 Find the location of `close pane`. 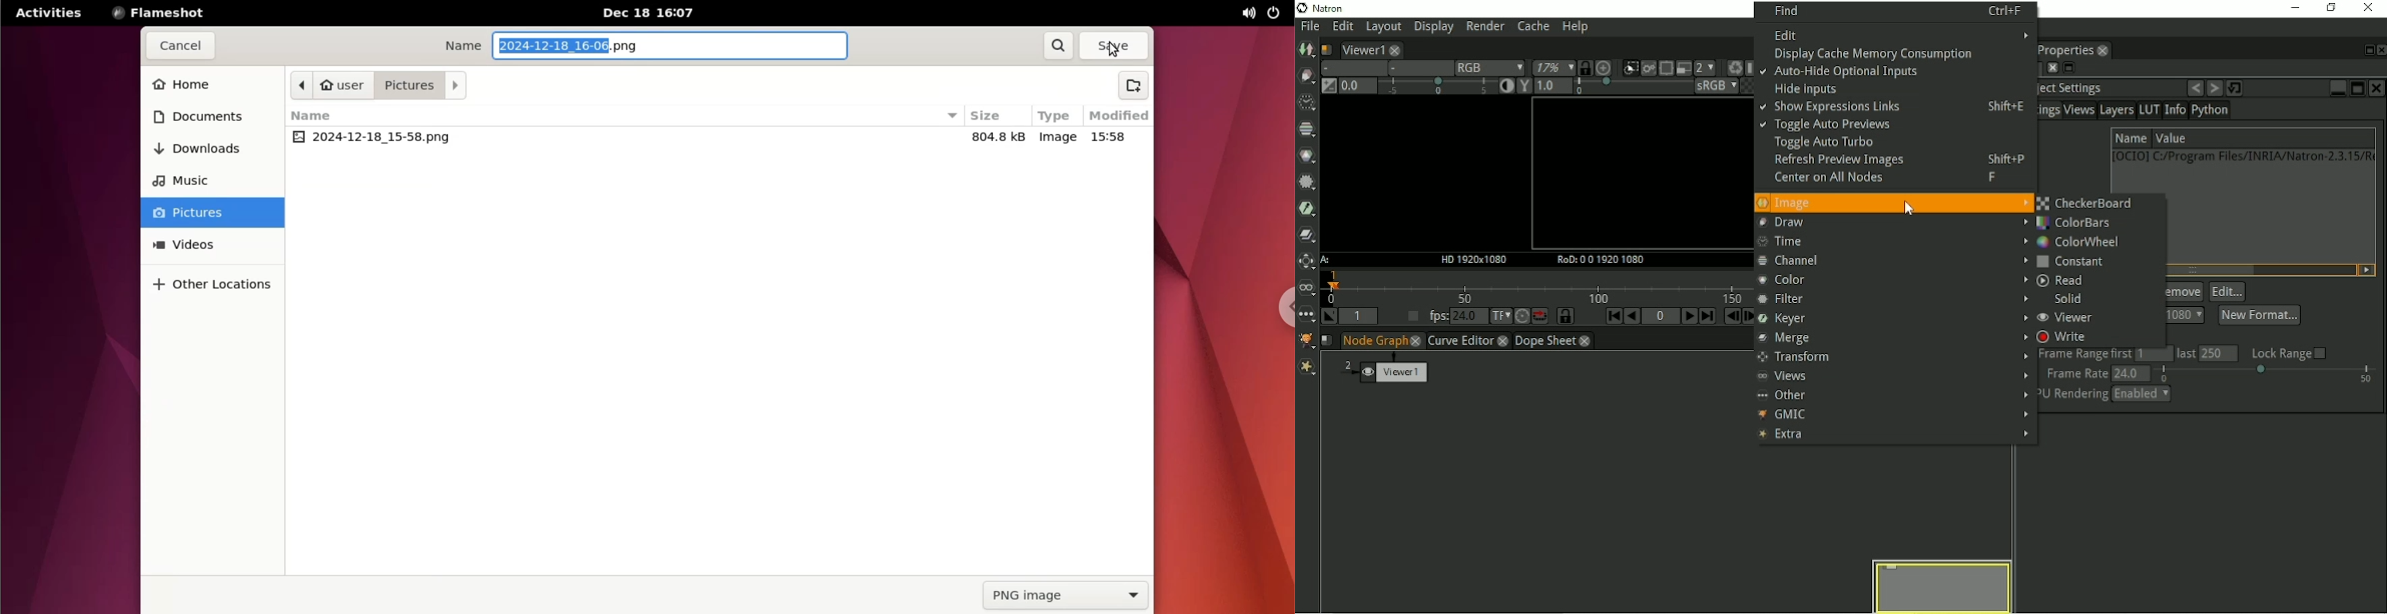

close pane is located at coordinates (2050, 68).